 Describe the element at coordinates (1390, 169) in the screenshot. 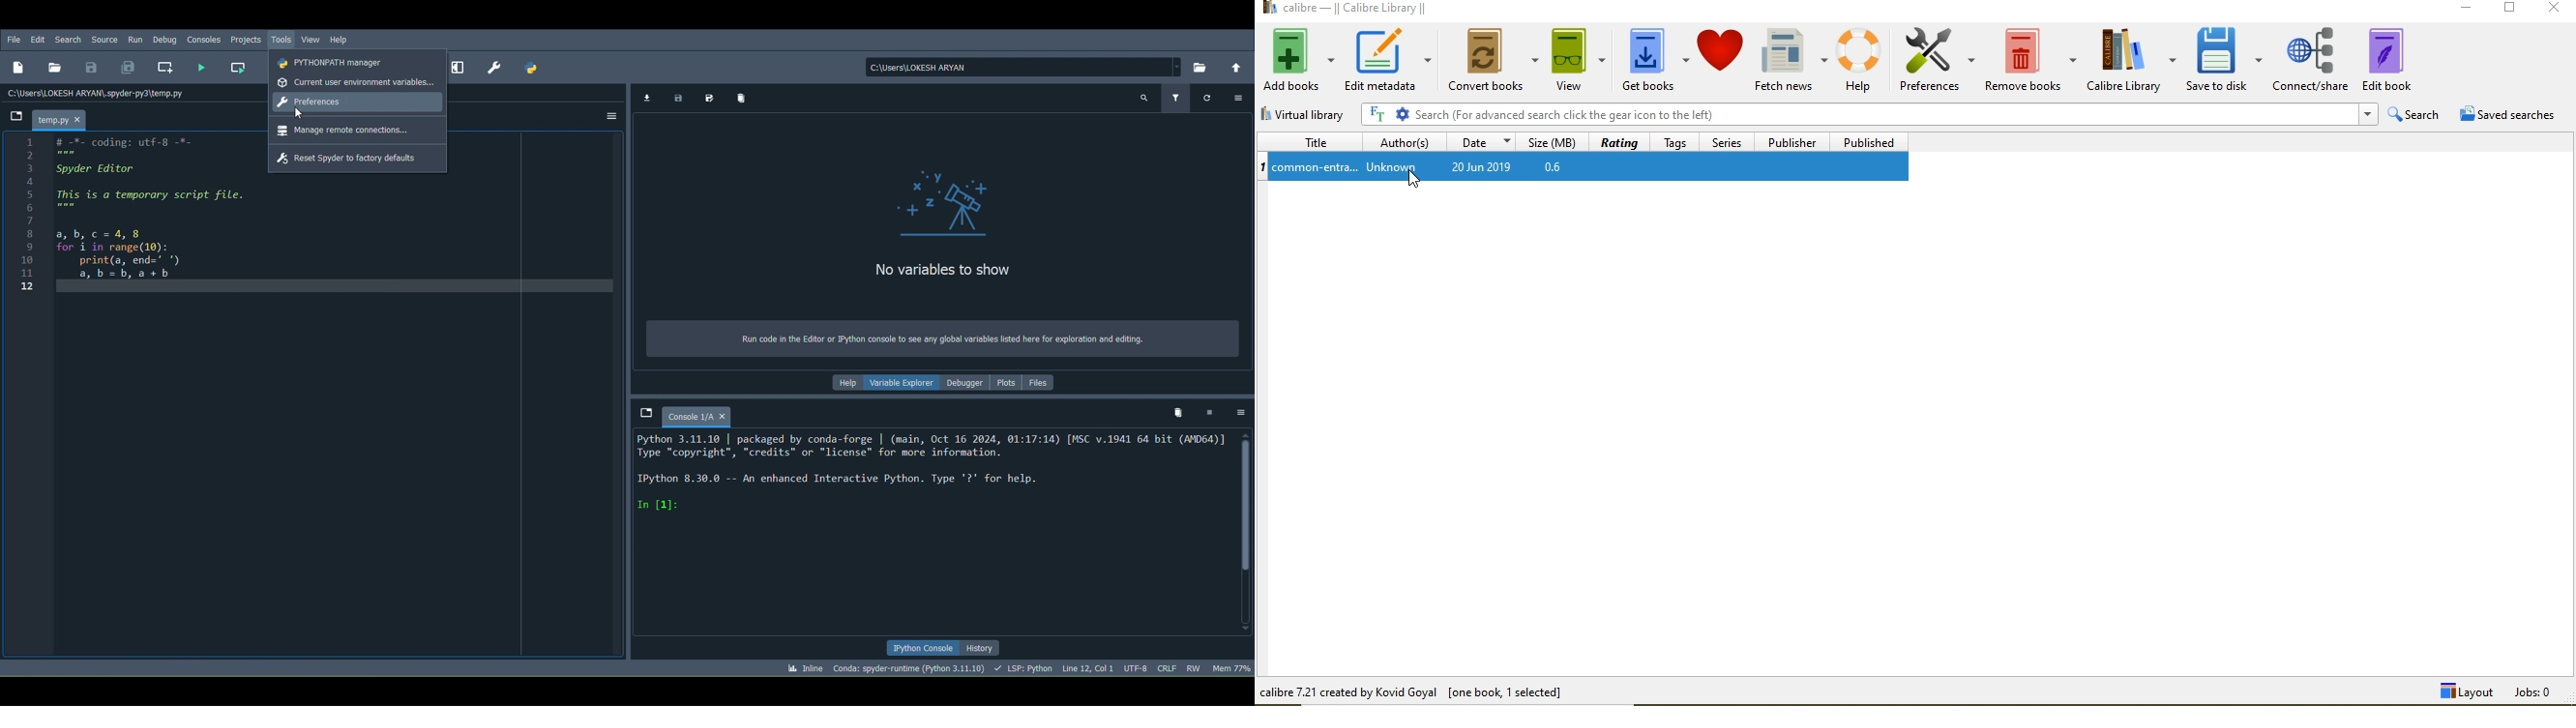

I see `Unknown` at that location.